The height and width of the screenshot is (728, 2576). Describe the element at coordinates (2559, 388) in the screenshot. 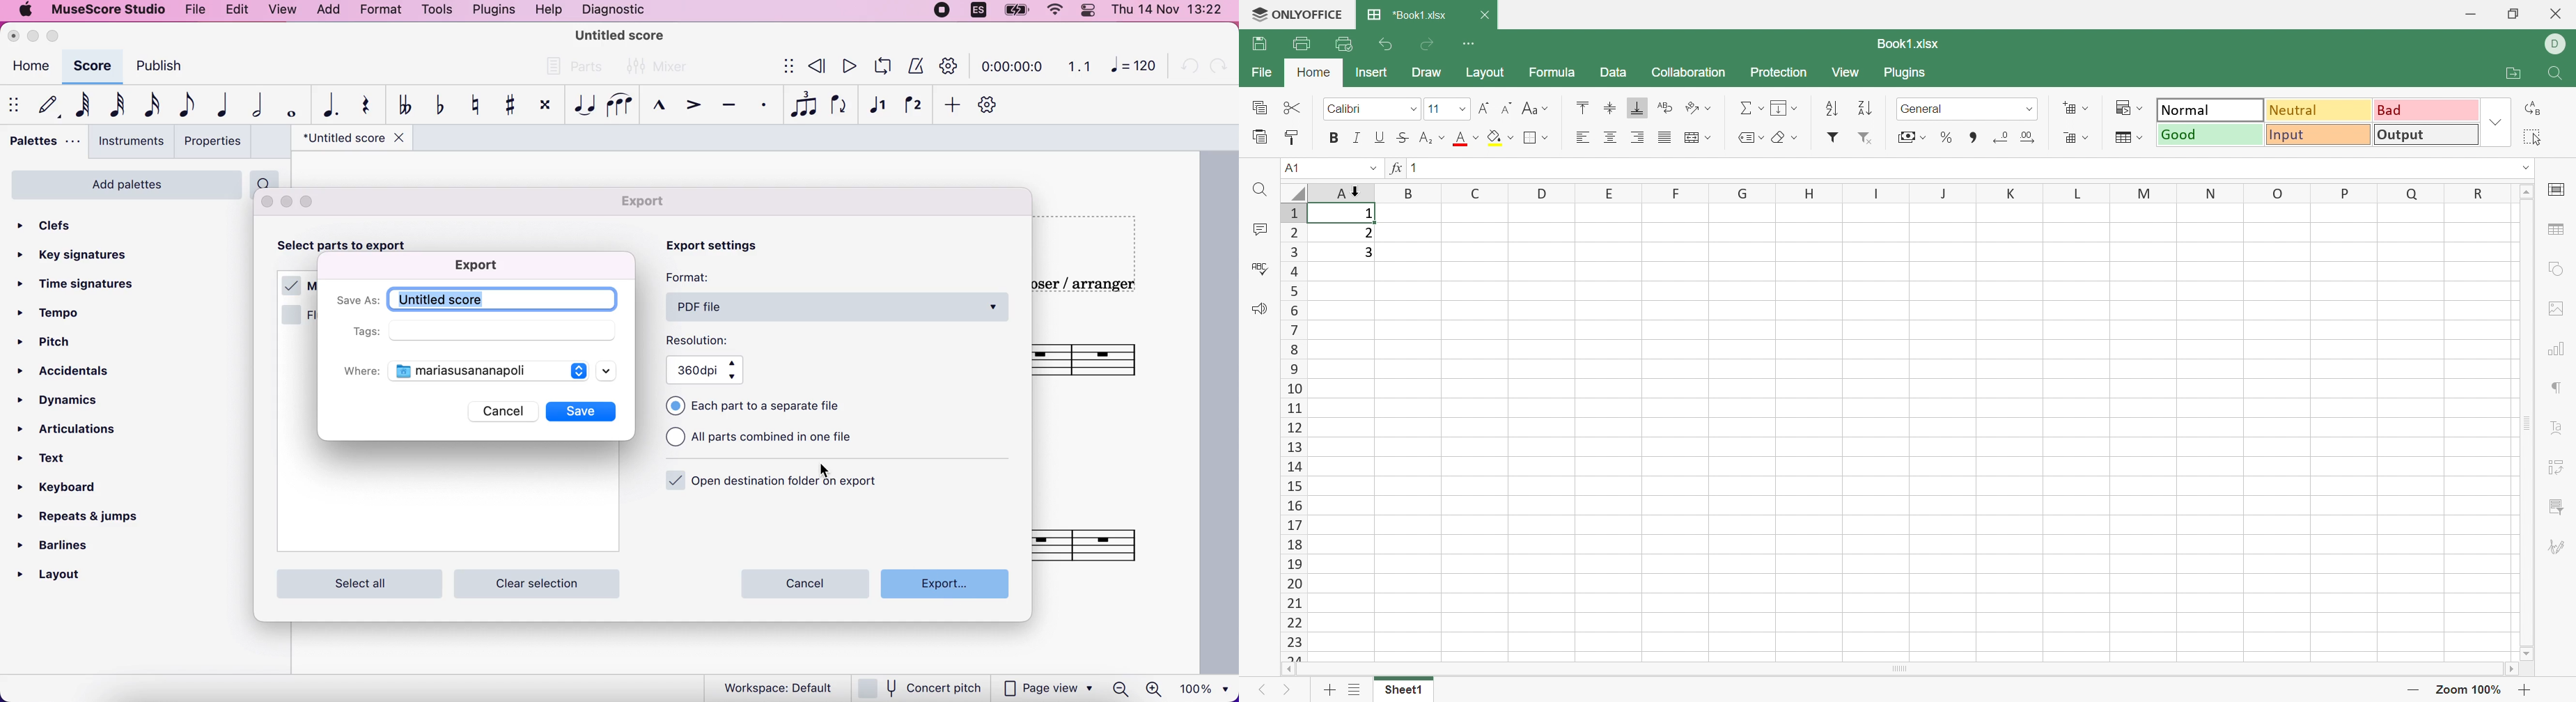

I see `Paragraph settings` at that location.